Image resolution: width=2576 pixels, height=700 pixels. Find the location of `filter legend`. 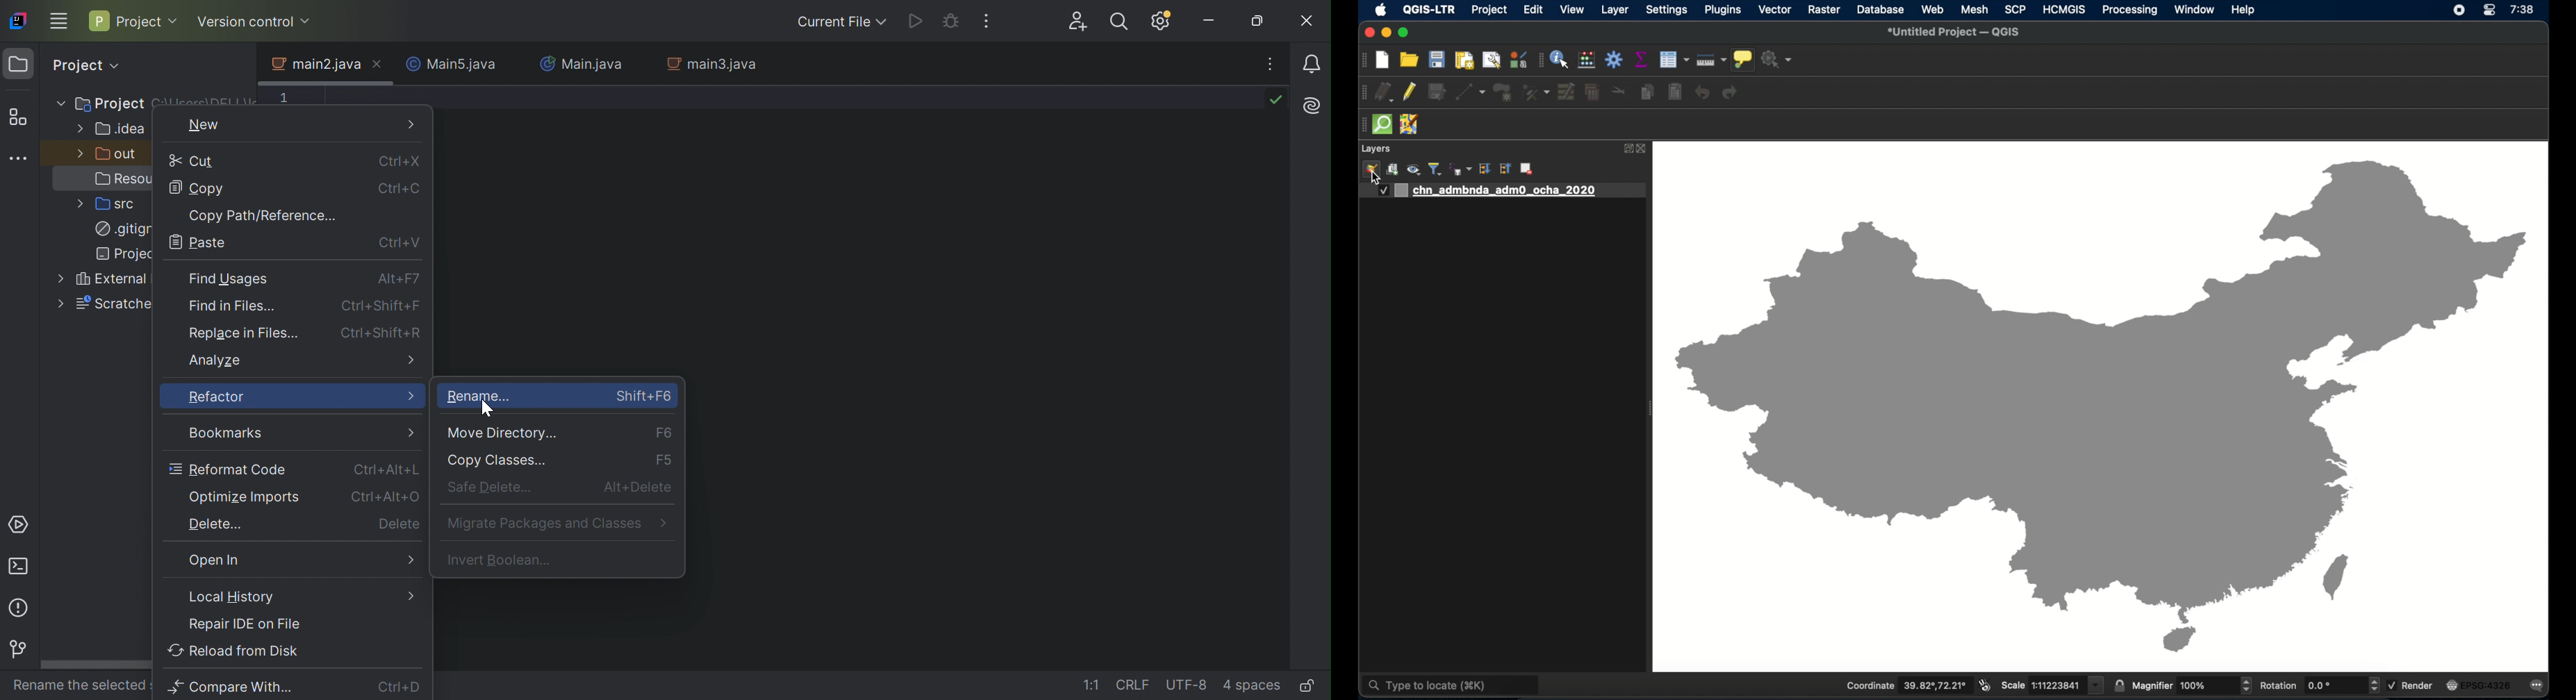

filter legend is located at coordinates (1435, 169).